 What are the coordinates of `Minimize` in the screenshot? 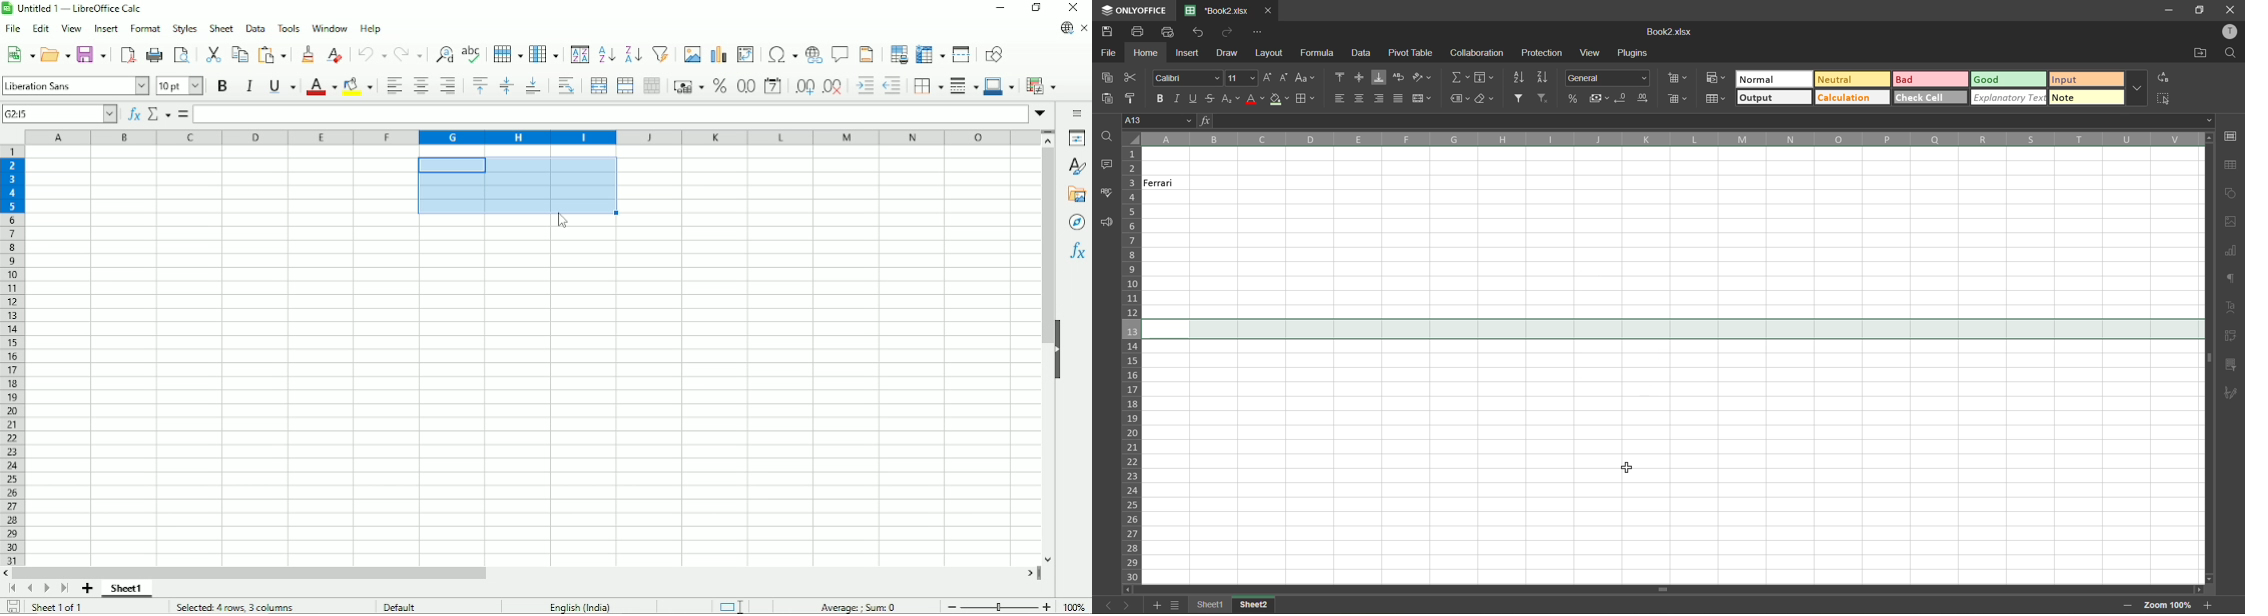 It's located at (1001, 9).